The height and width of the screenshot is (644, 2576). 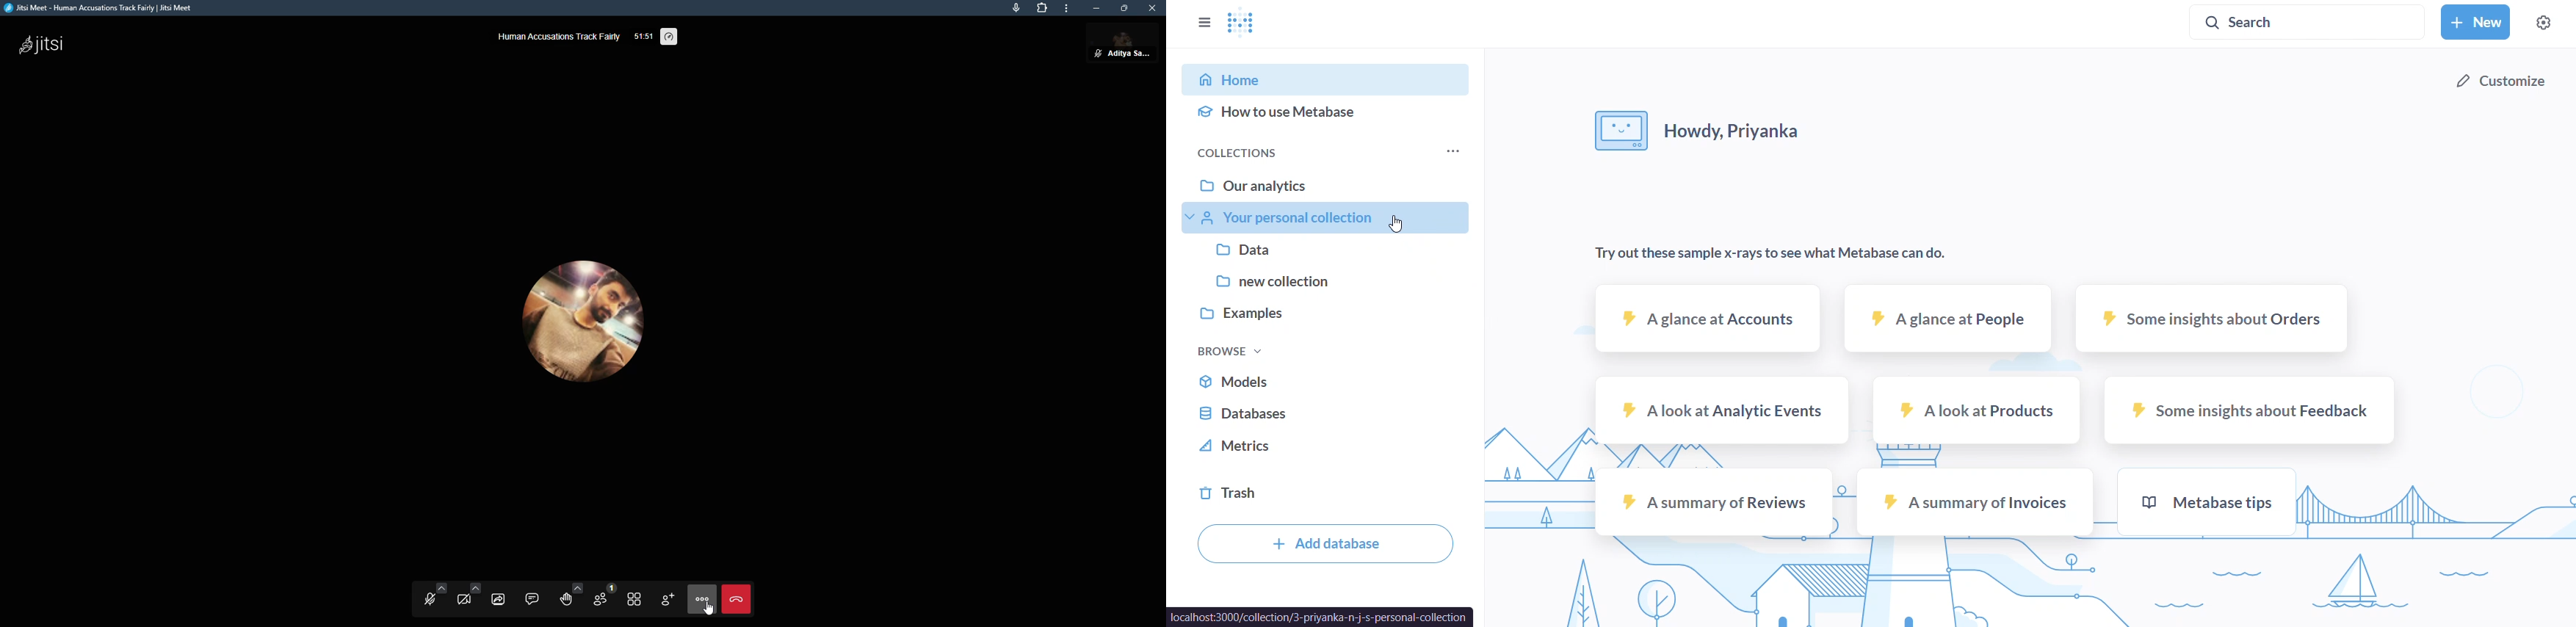 I want to click on customize, so click(x=2500, y=82).